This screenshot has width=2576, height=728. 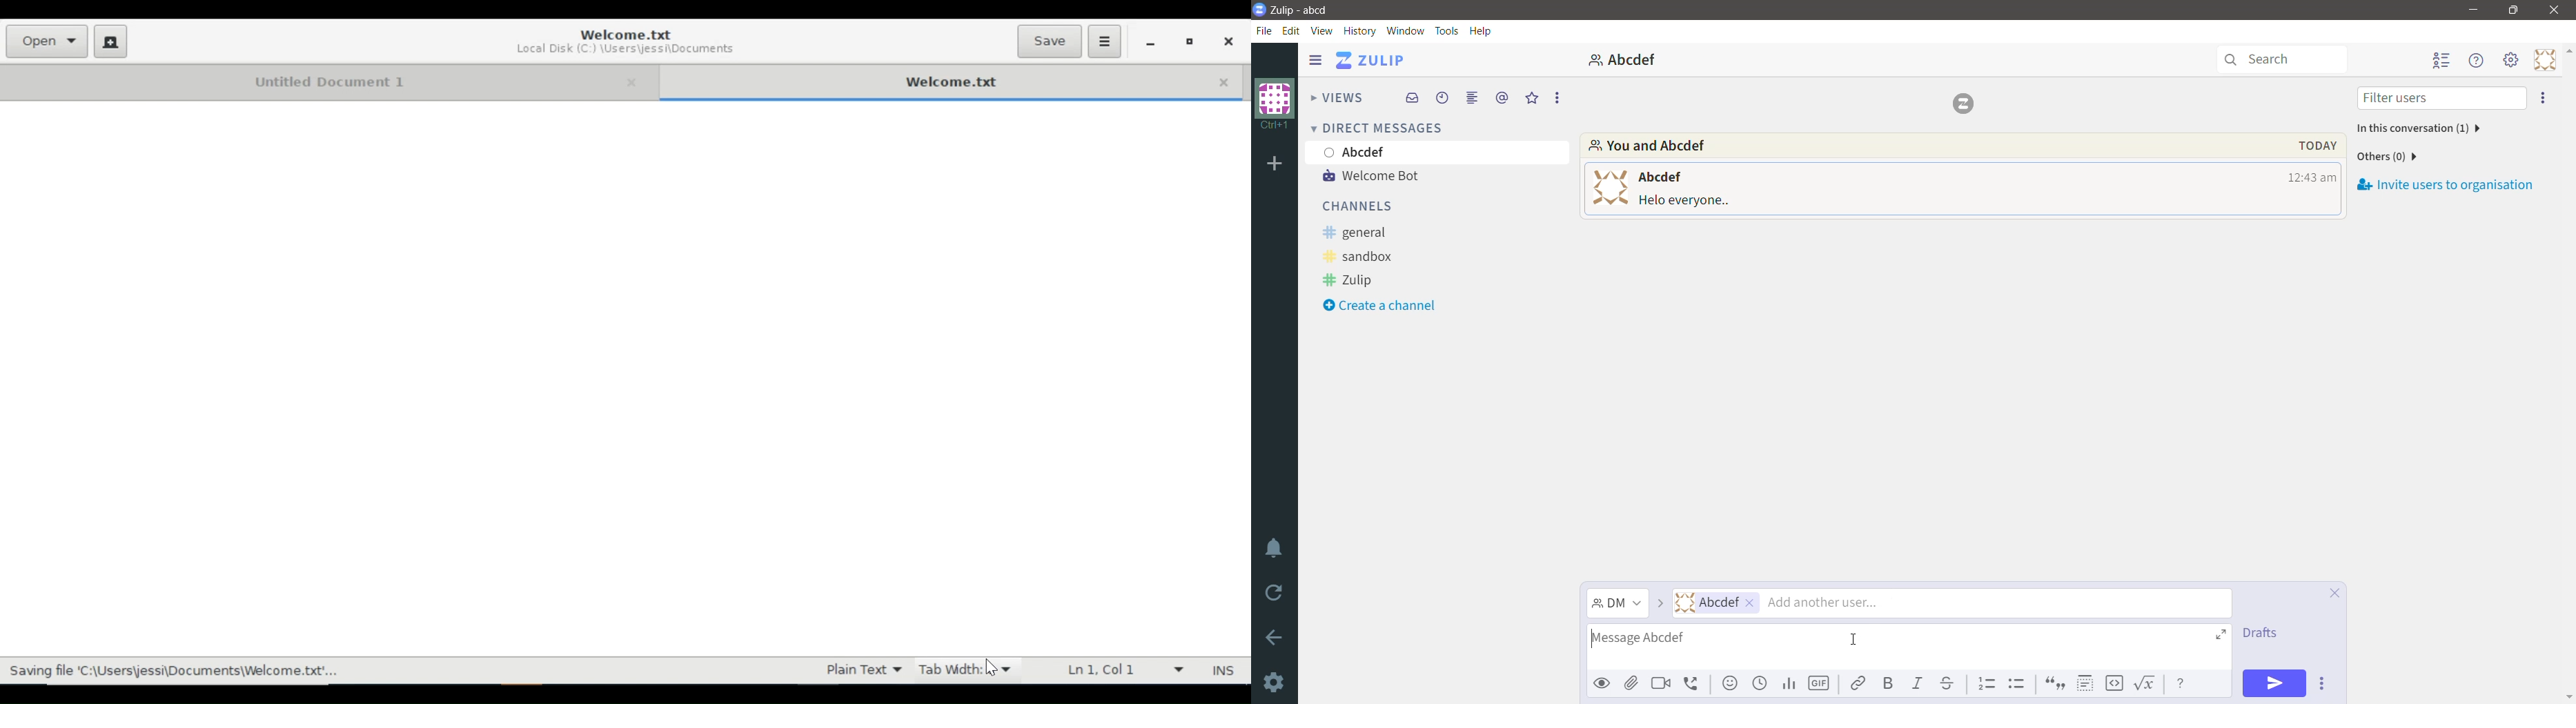 What do you see at coordinates (2147, 685) in the screenshot?
I see `Math` at bounding box center [2147, 685].